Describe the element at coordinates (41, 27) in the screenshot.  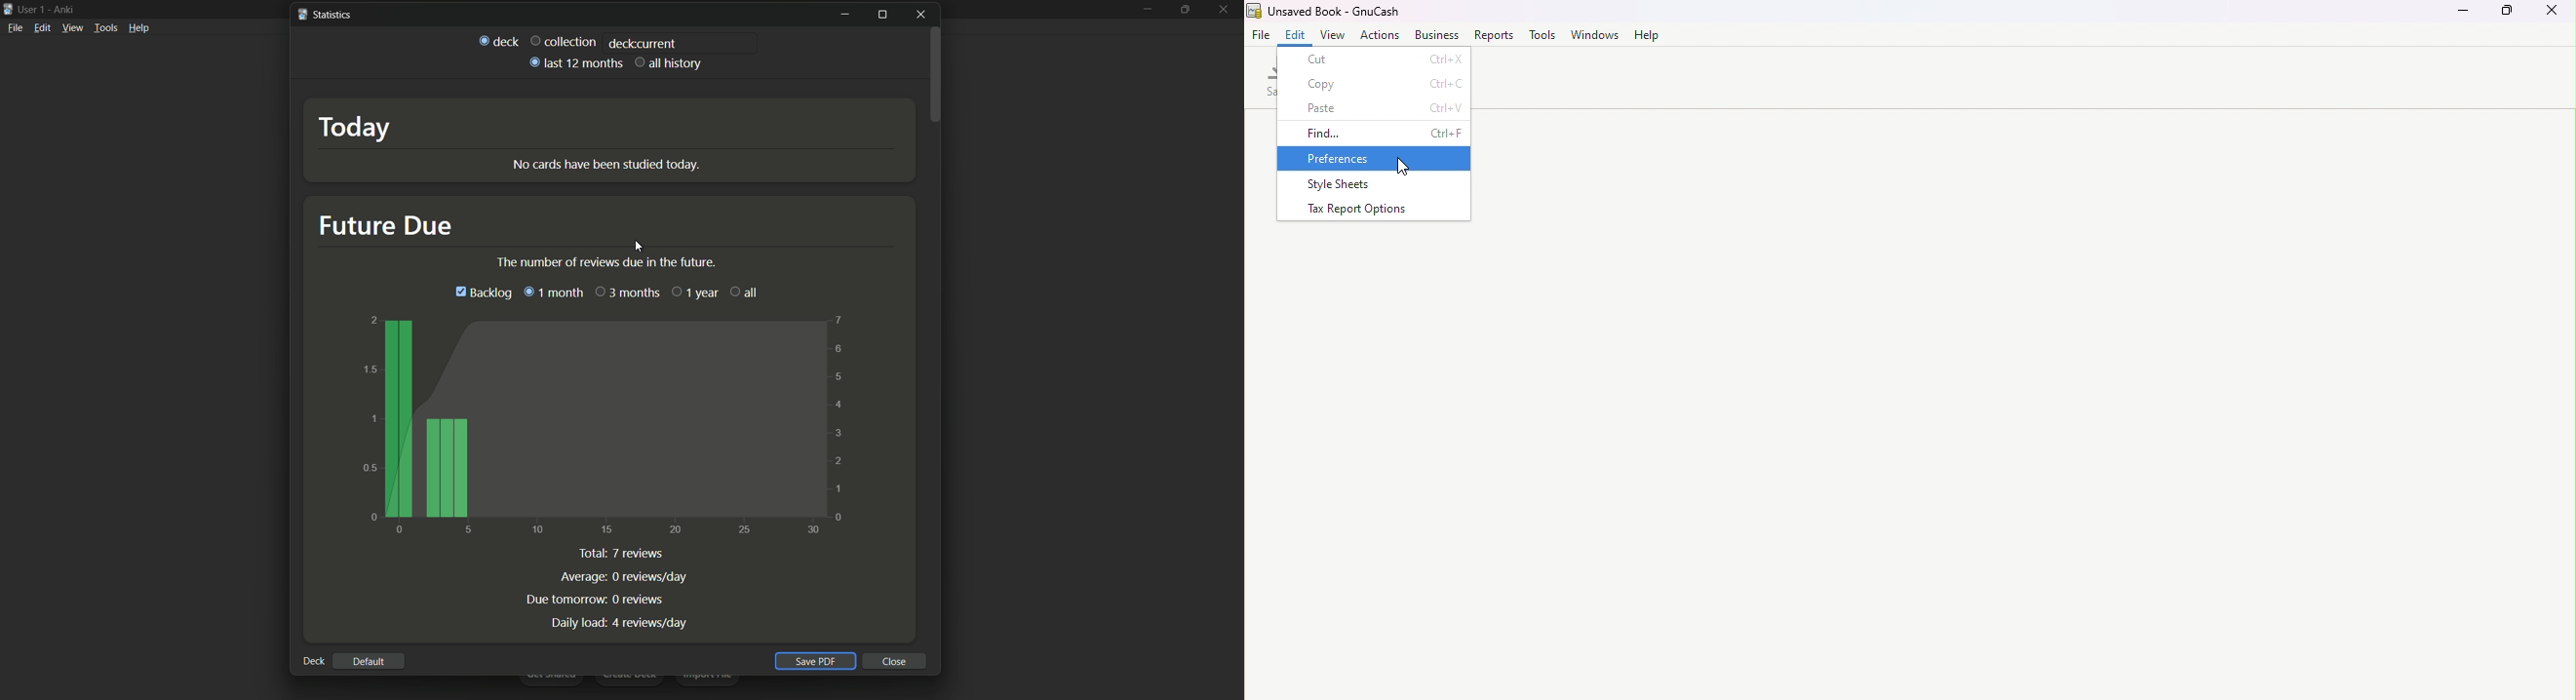
I see `edit menu` at that location.